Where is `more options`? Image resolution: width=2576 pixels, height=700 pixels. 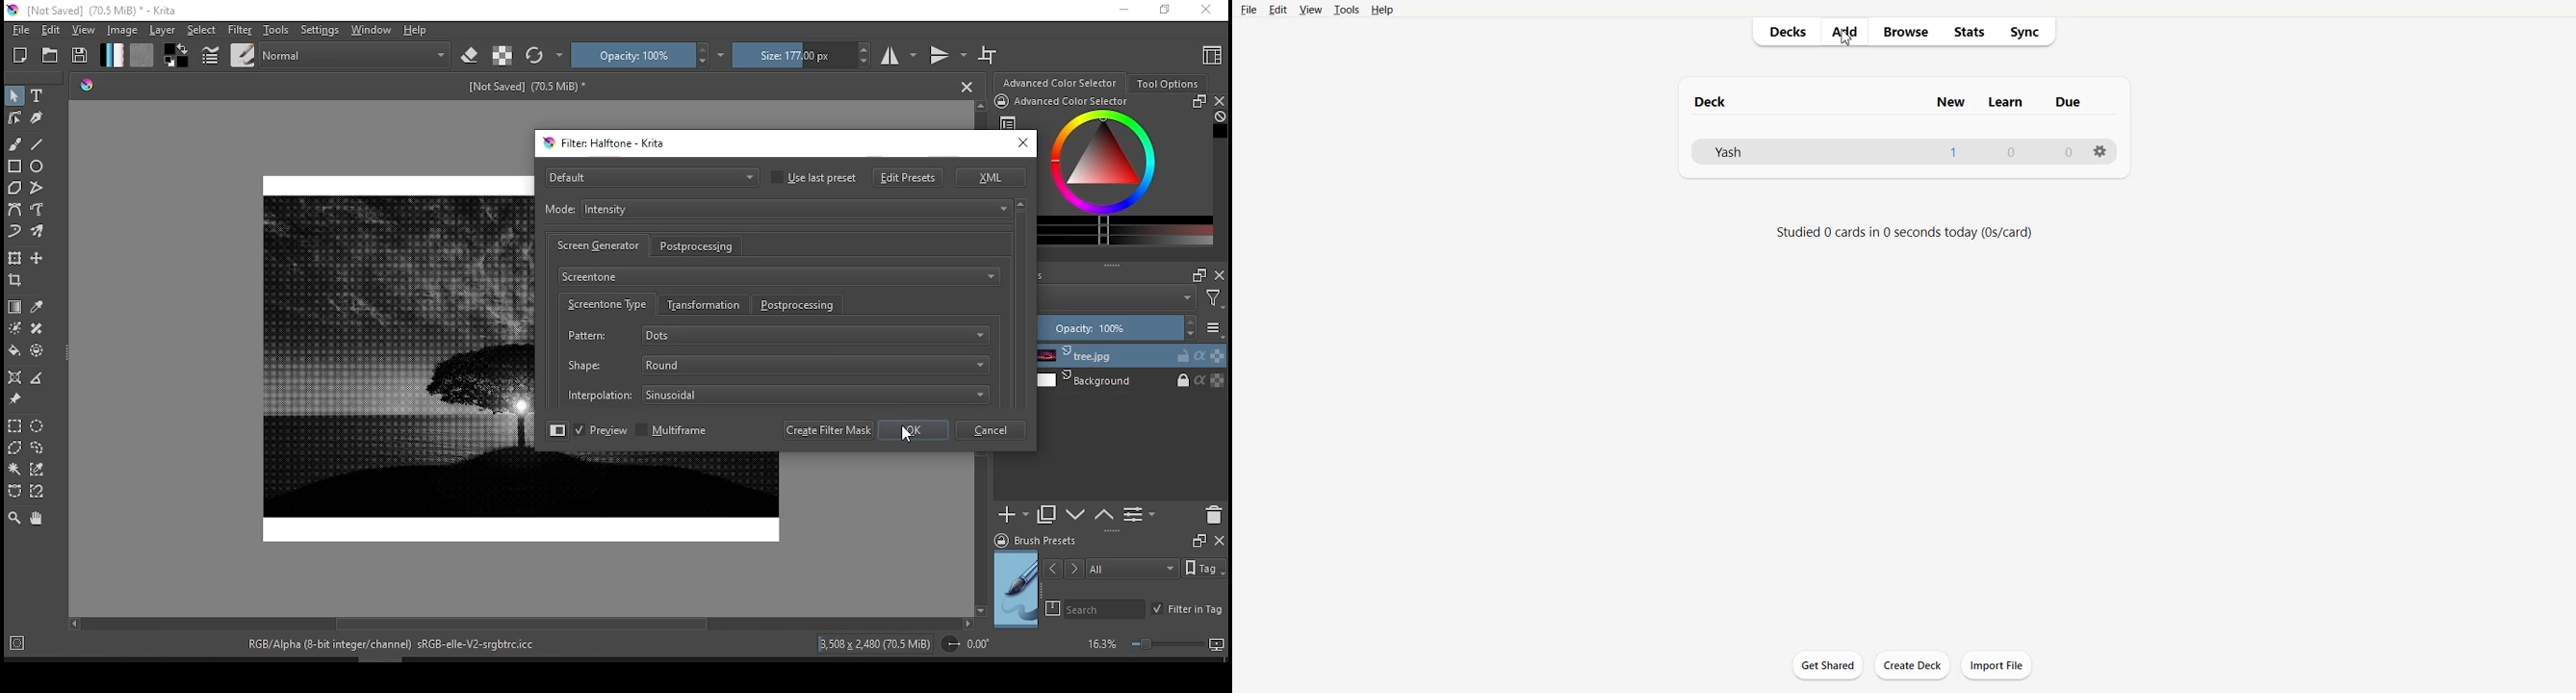 more options is located at coordinates (1215, 328).